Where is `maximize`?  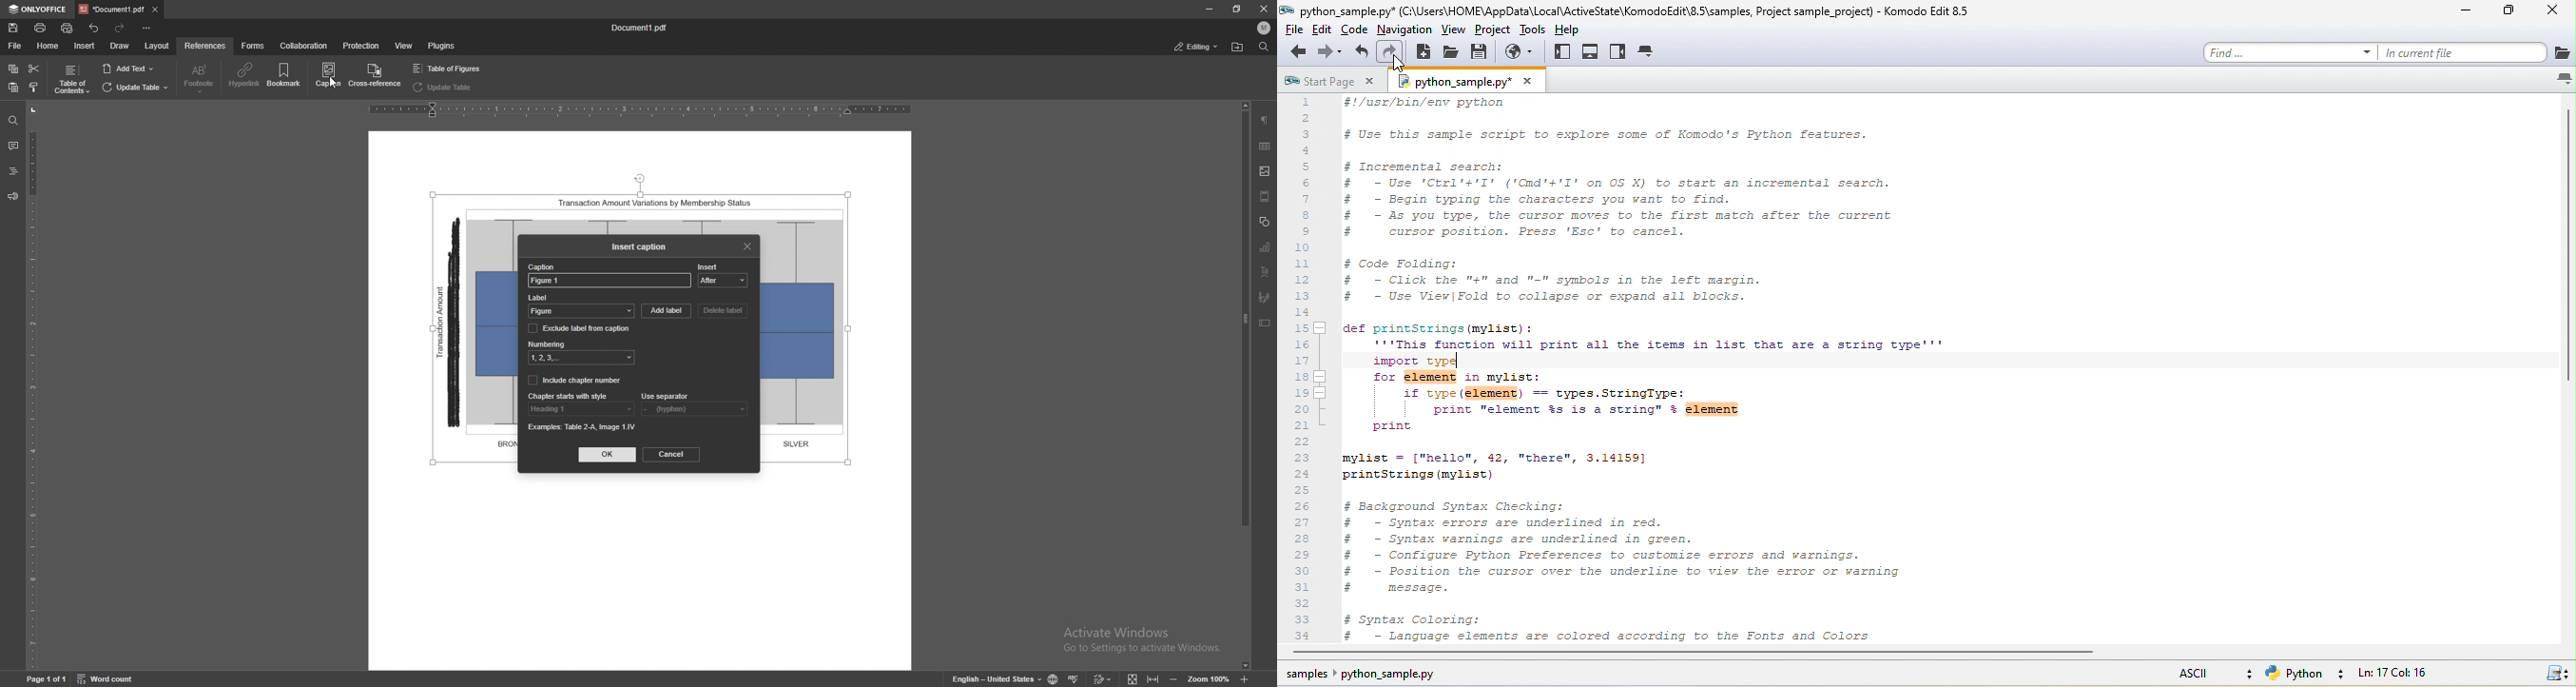
maximize is located at coordinates (2511, 11).